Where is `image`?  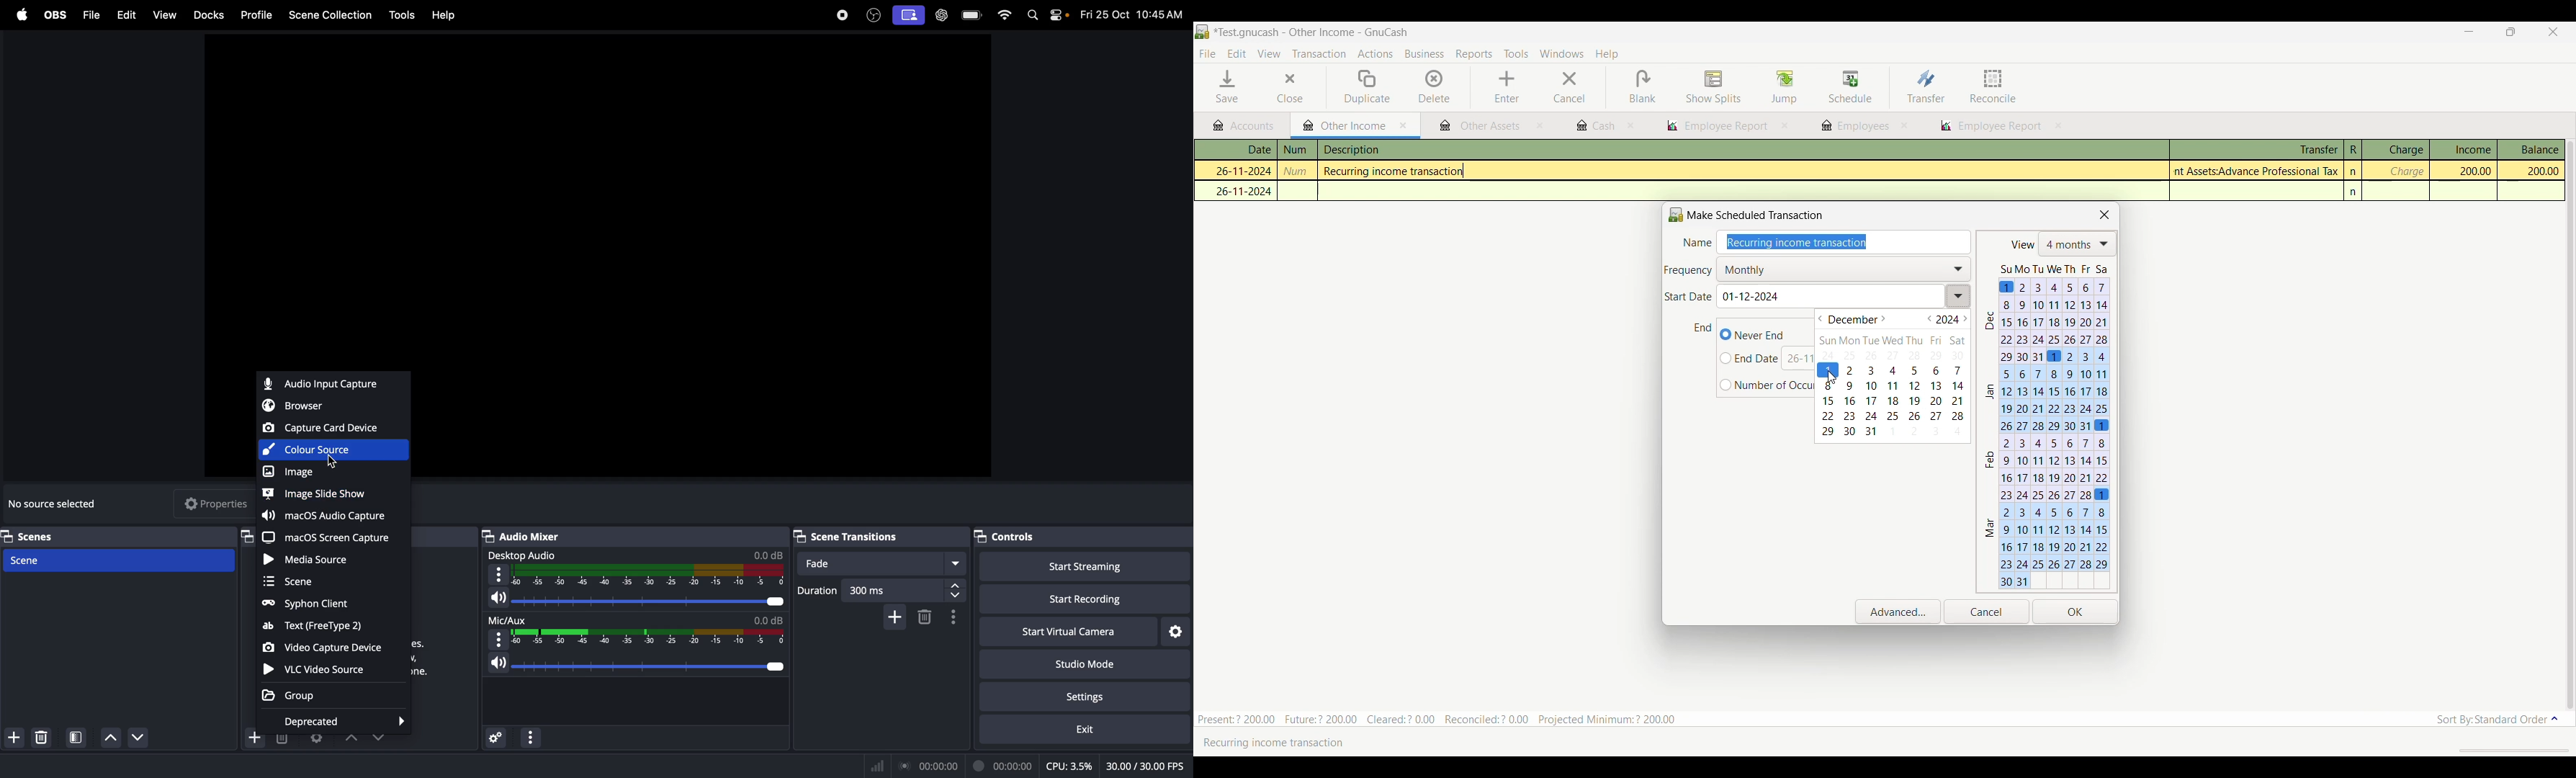 image is located at coordinates (327, 473).